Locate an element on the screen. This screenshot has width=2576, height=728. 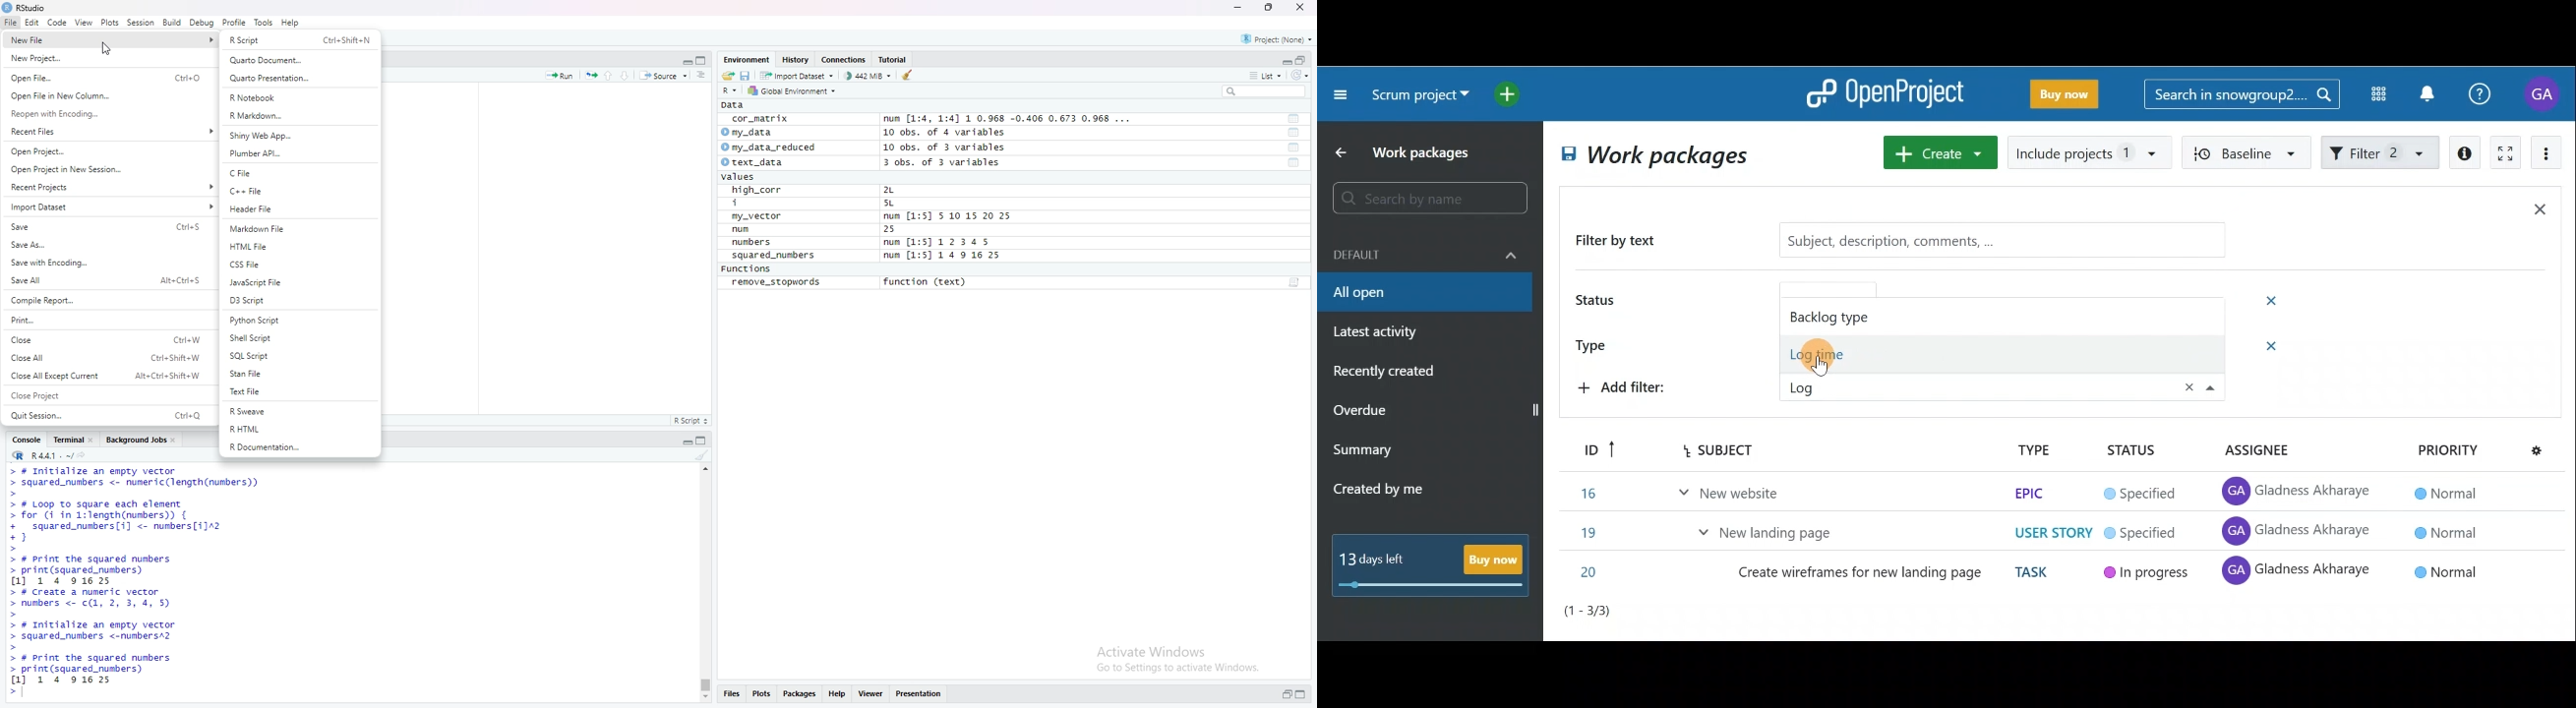
Help is located at coordinates (839, 696).